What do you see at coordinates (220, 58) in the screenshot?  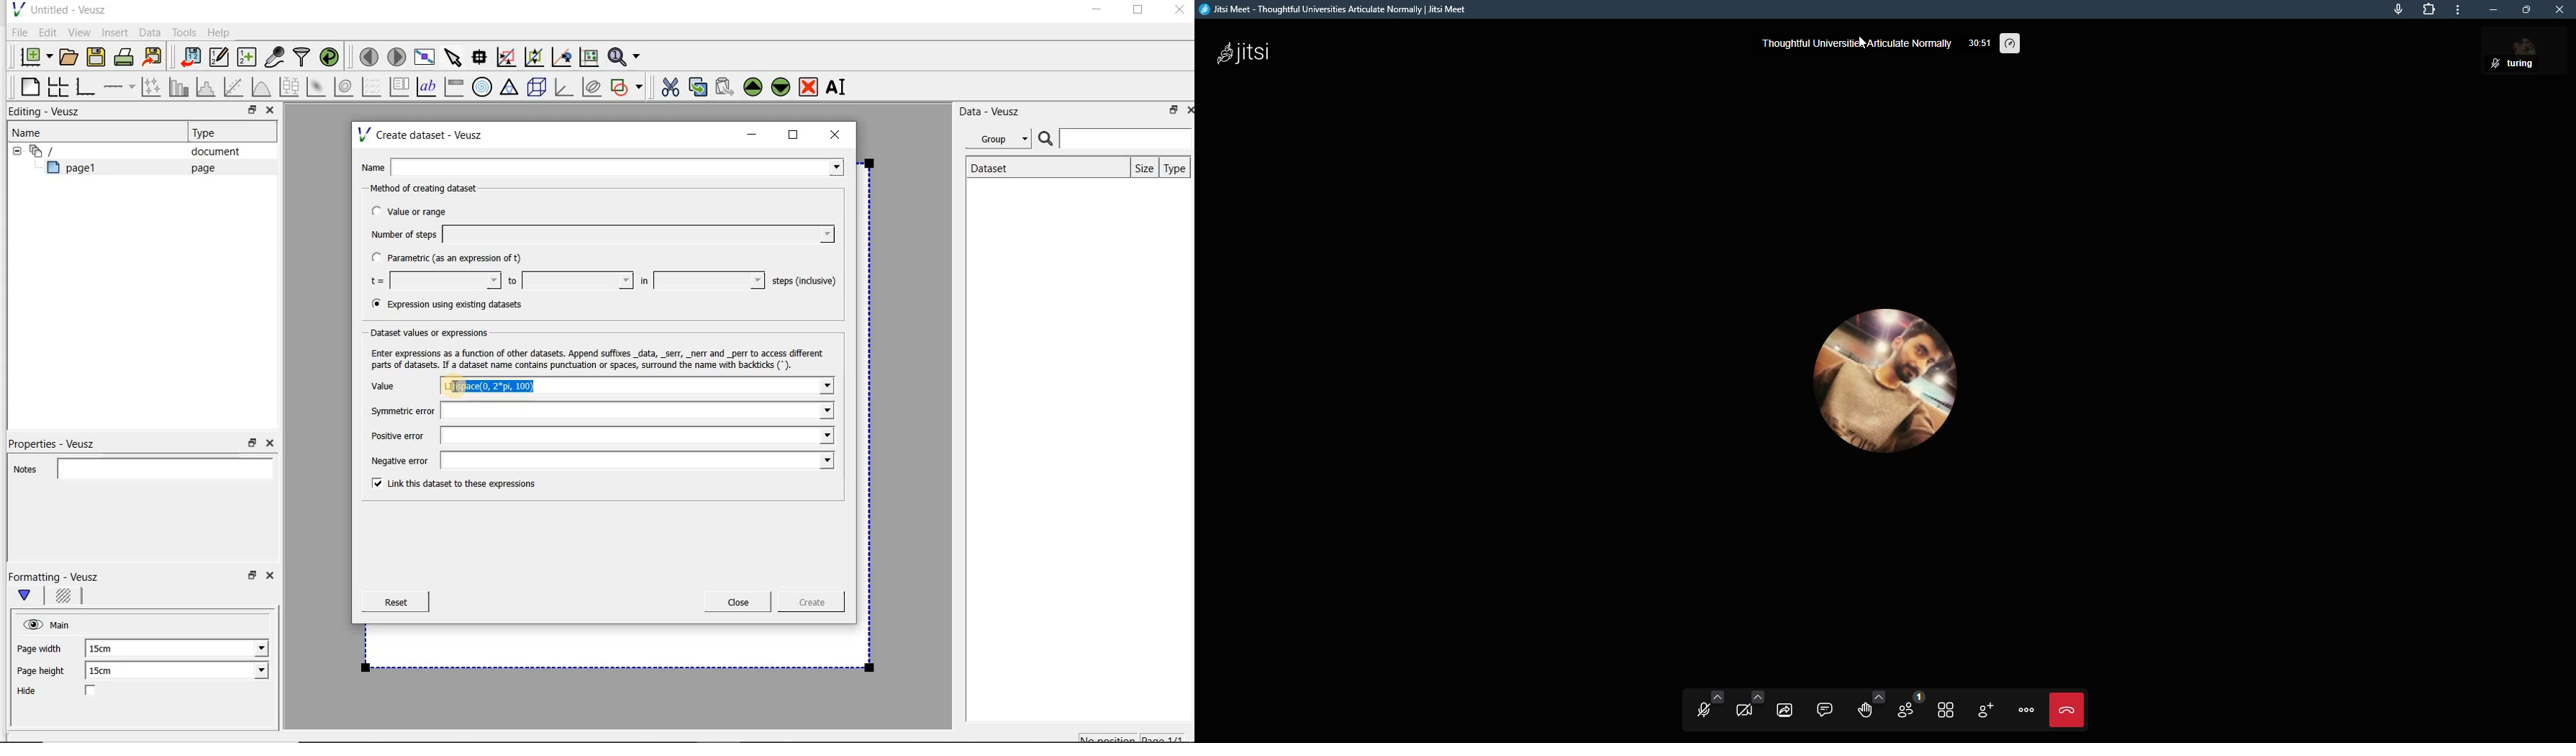 I see `Edit and enter new datasets` at bounding box center [220, 58].